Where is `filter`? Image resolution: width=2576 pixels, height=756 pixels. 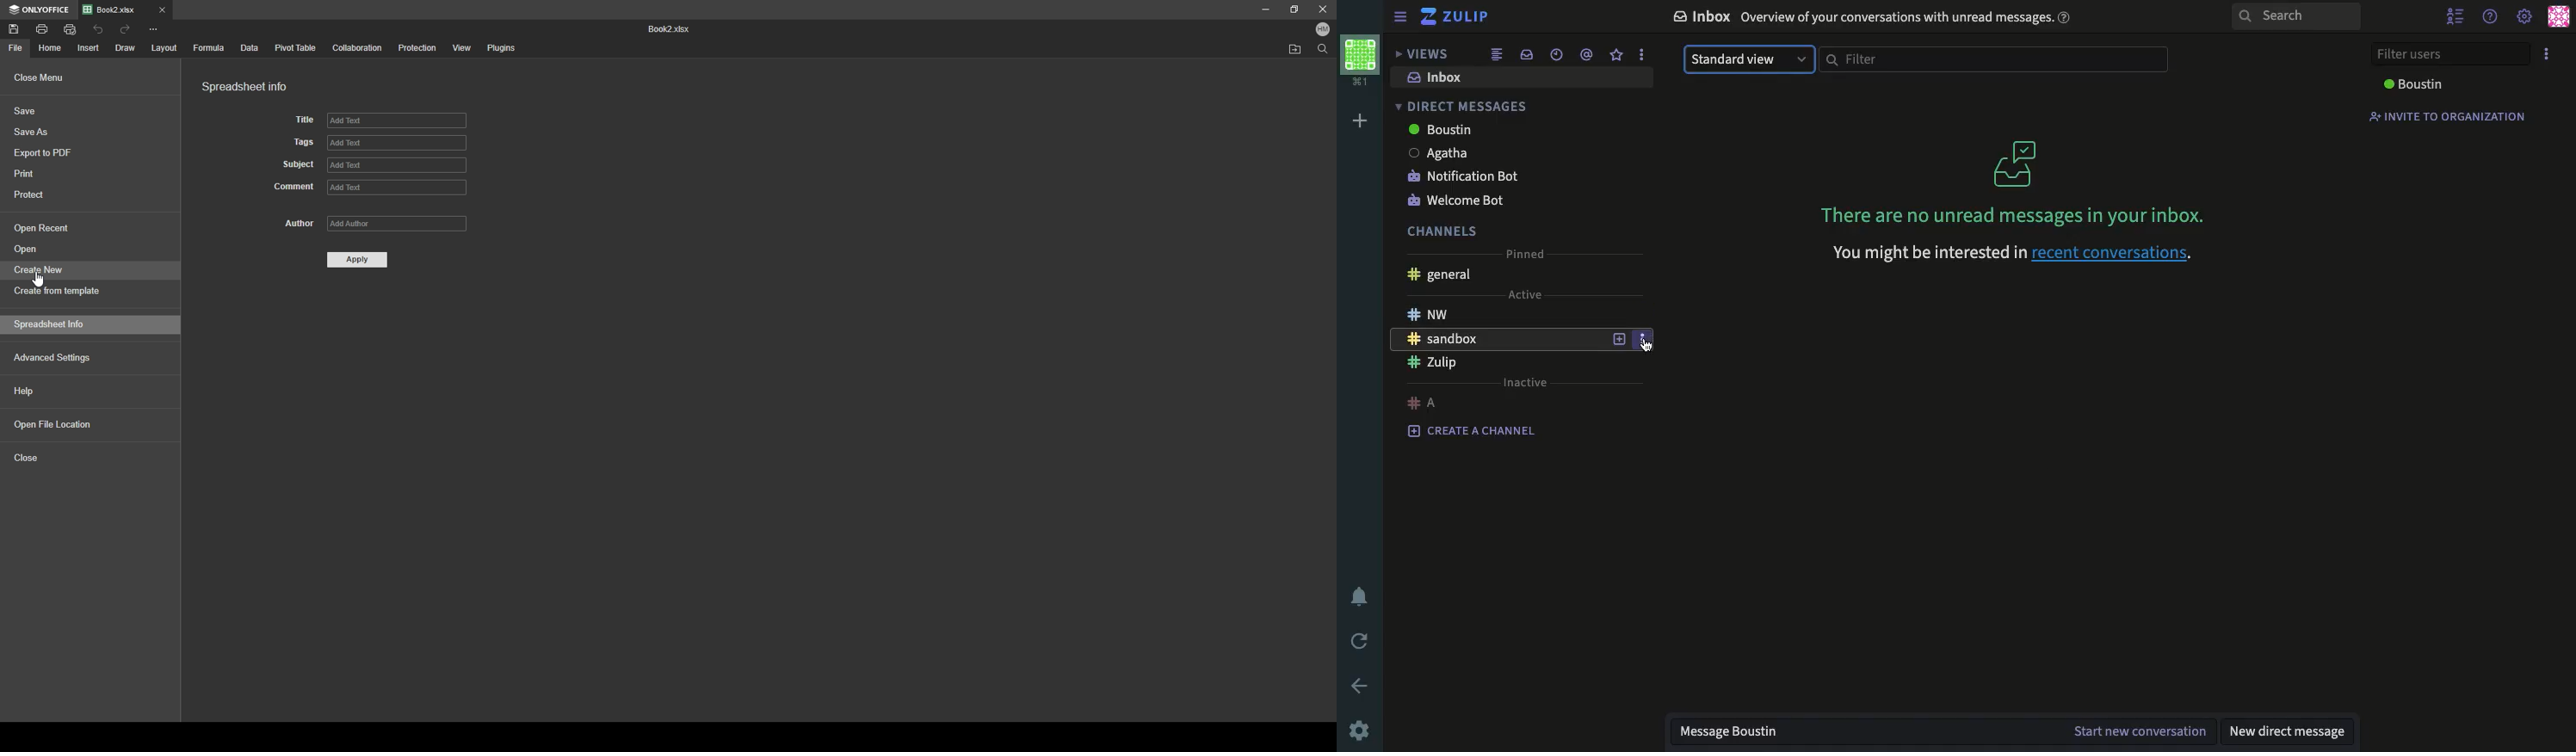 filter is located at coordinates (1993, 61).